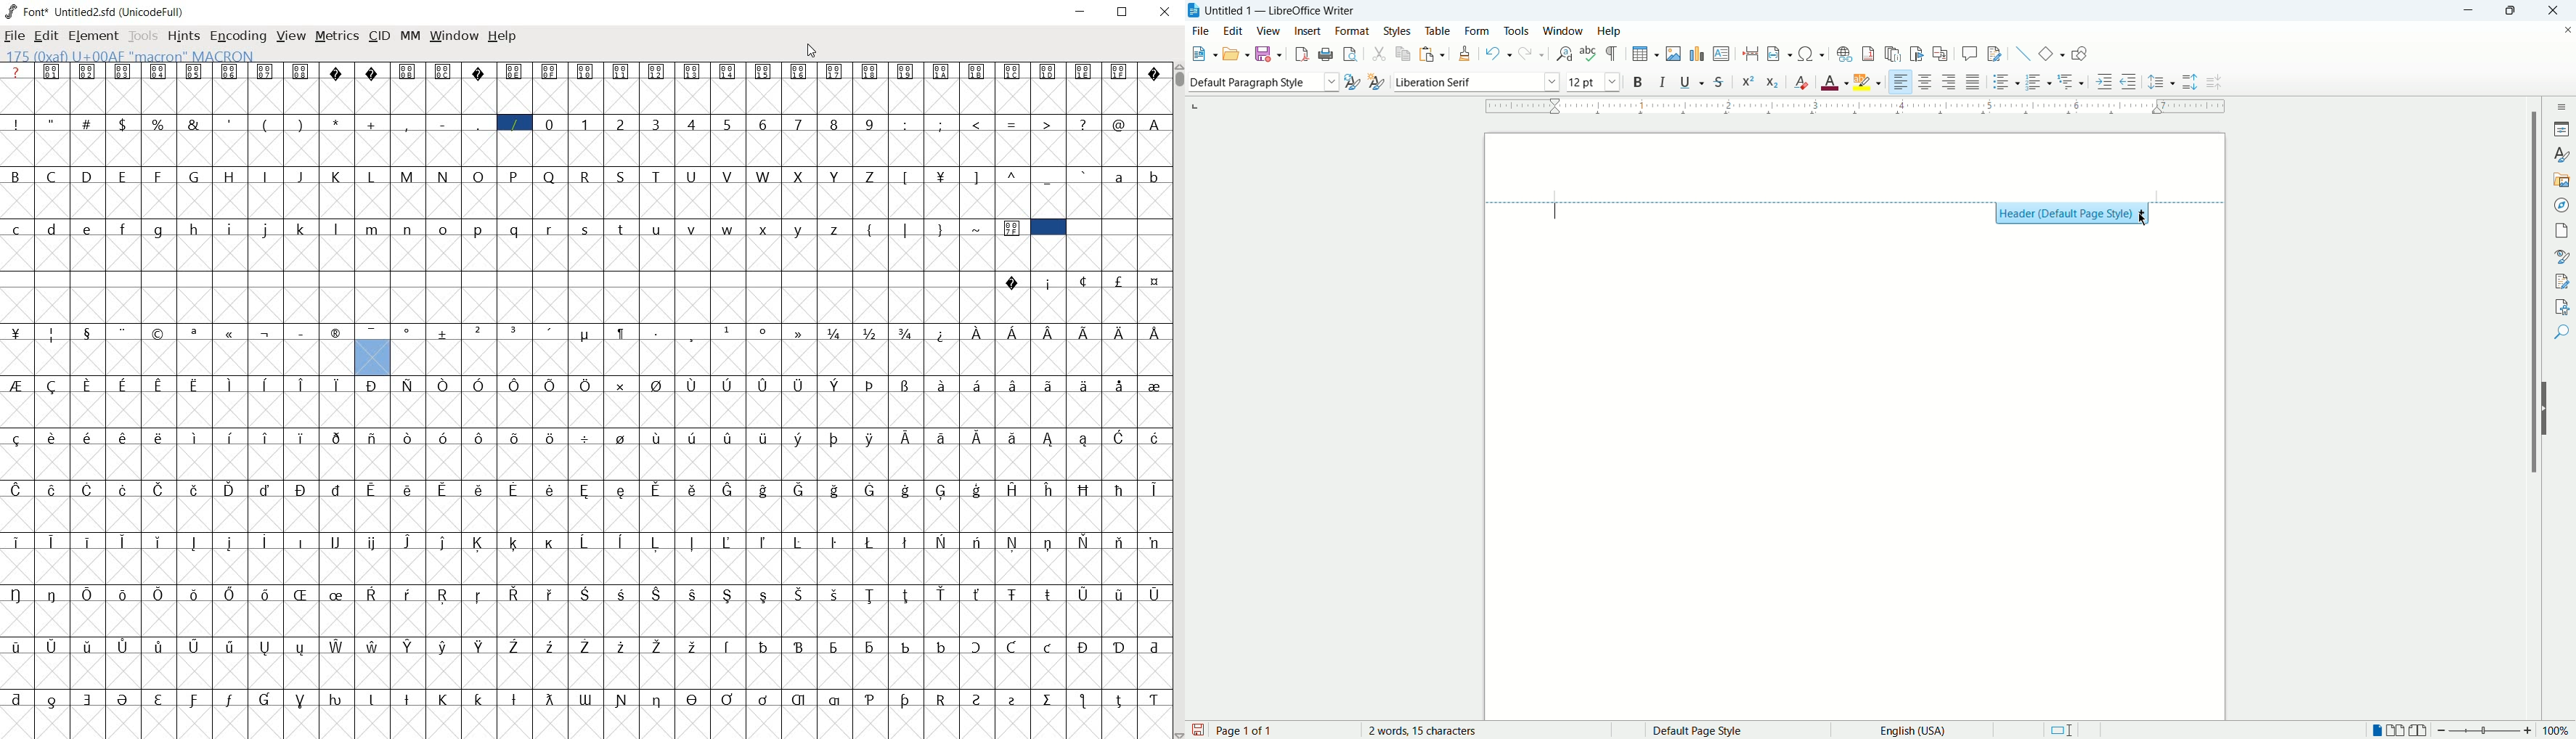 The width and height of the screenshot is (2576, 756). Describe the element at coordinates (1120, 331) in the screenshot. I see `Symbol` at that location.